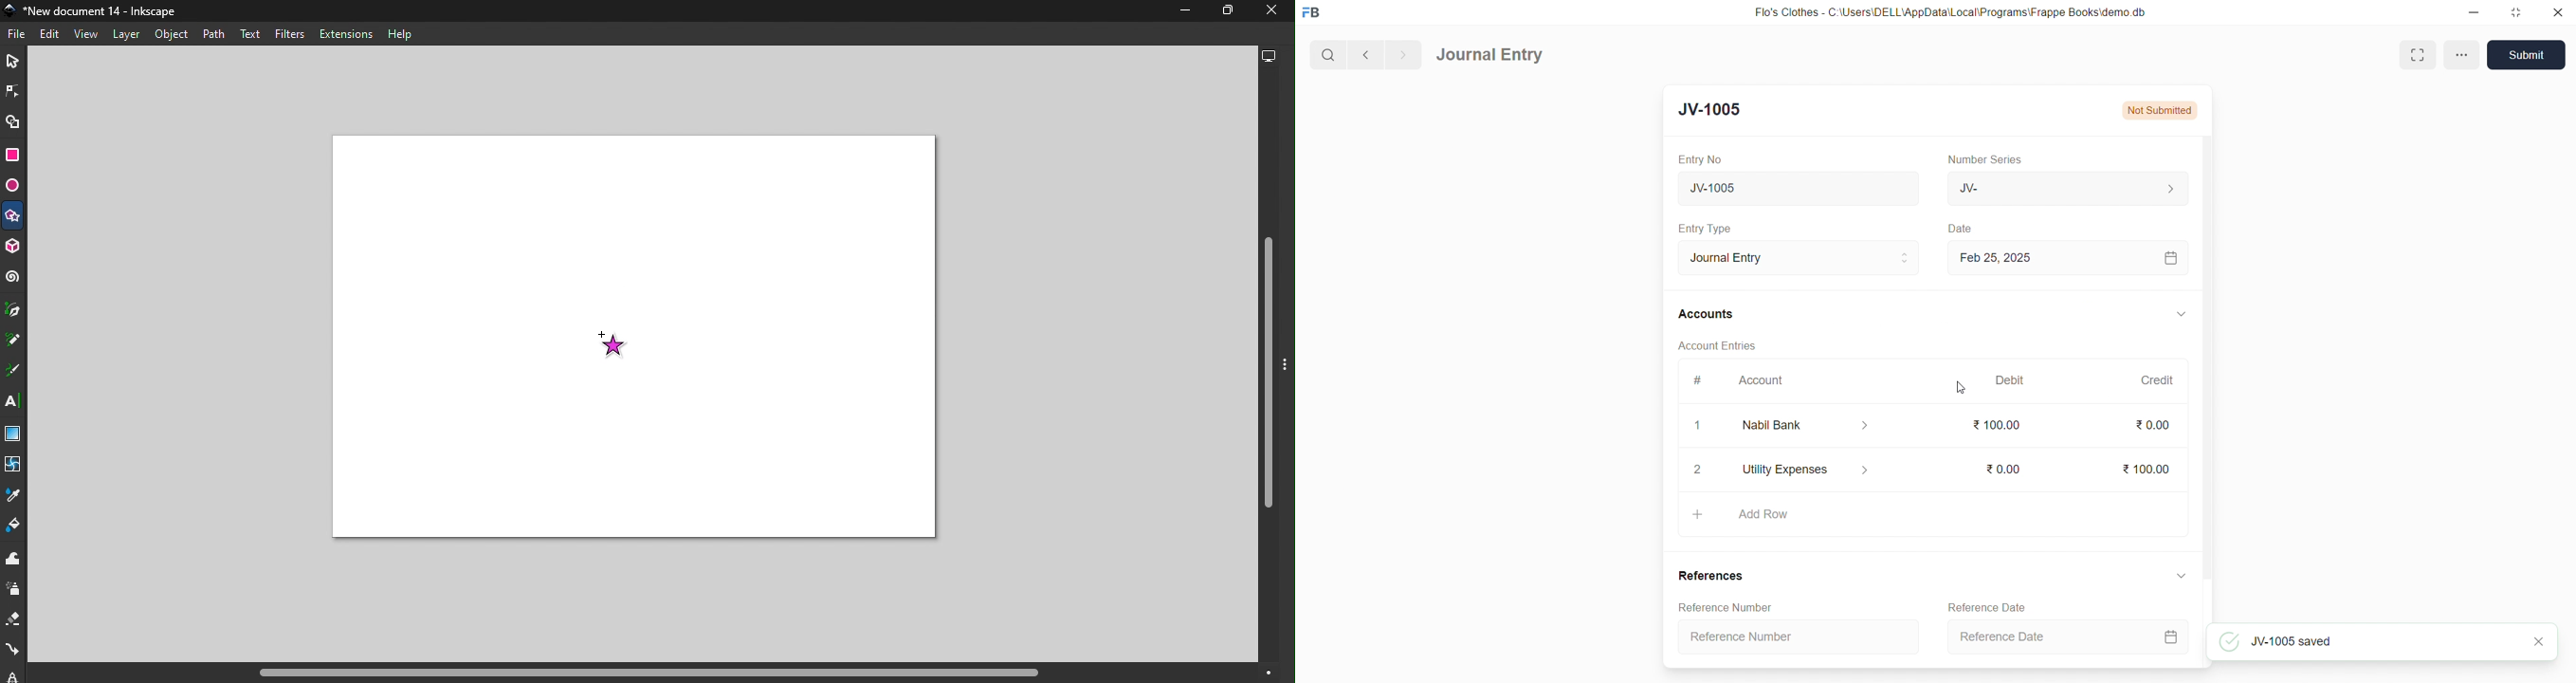  What do you see at coordinates (1707, 315) in the screenshot?
I see `Accounts` at bounding box center [1707, 315].